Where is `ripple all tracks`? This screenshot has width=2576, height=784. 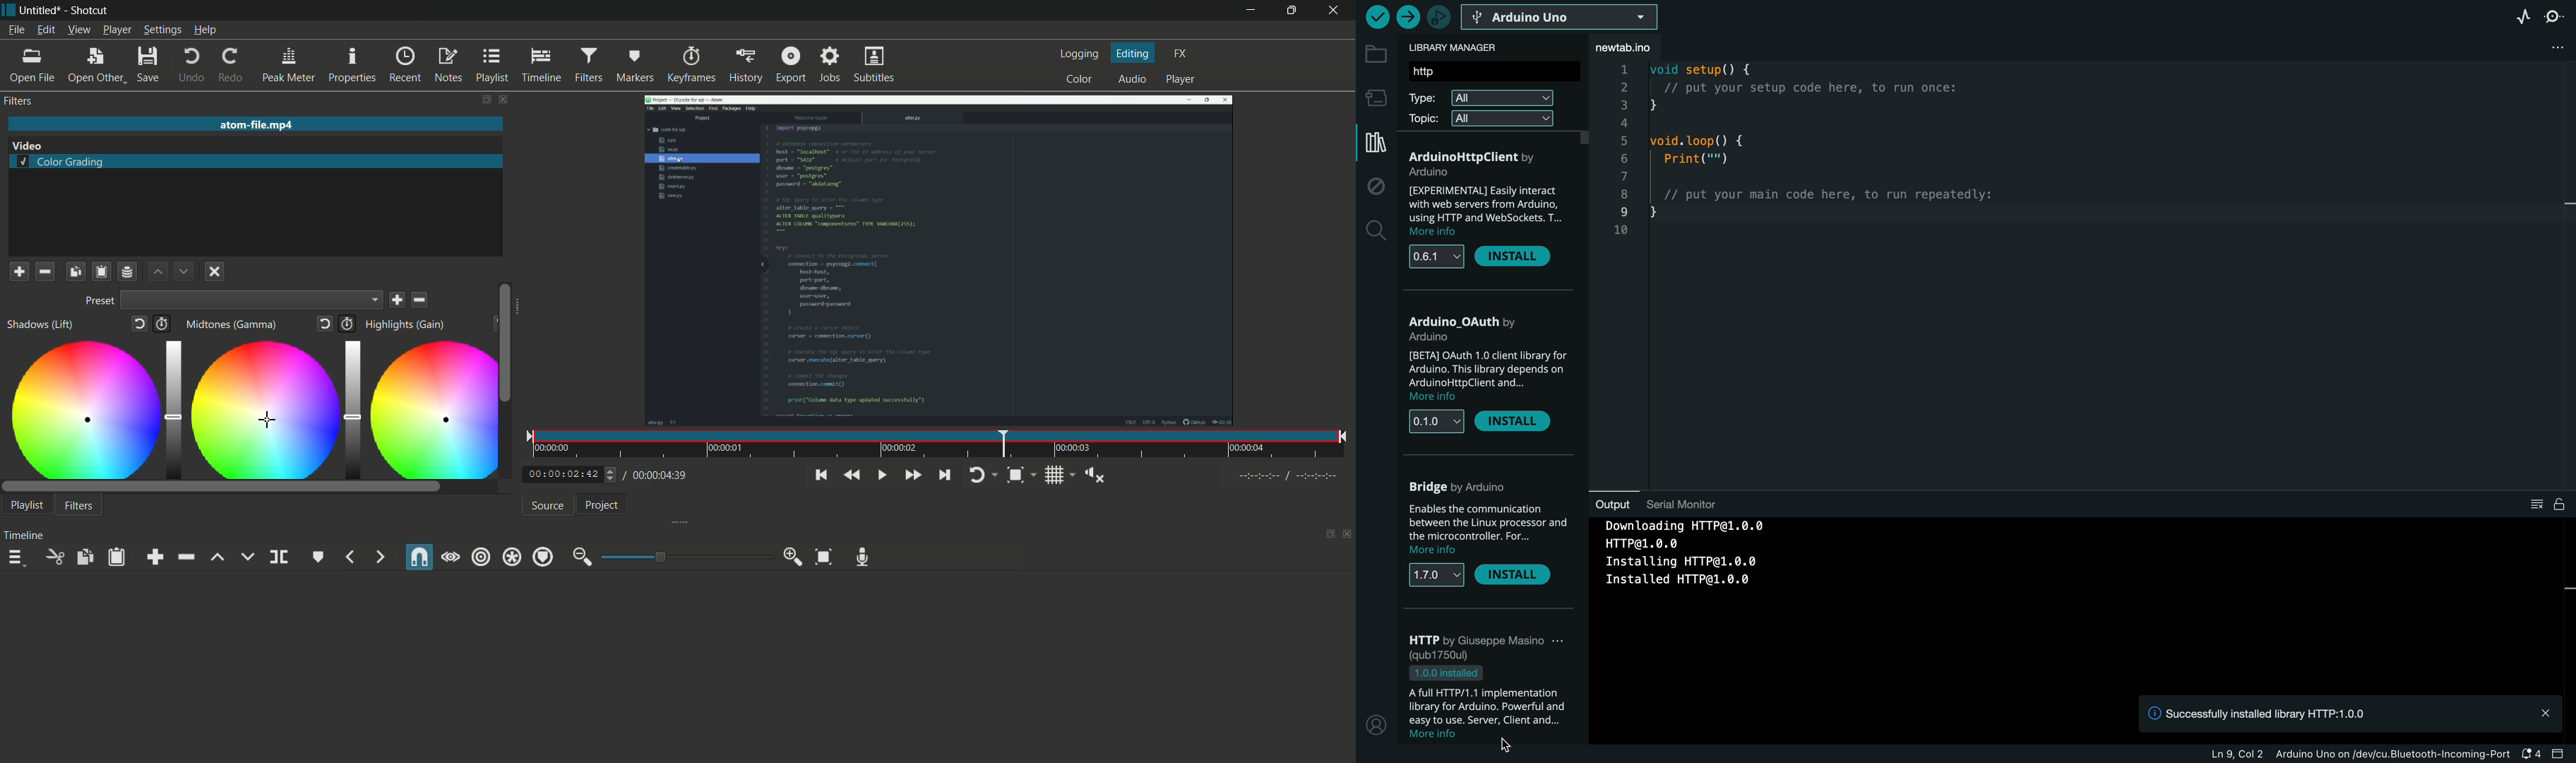
ripple all tracks is located at coordinates (511, 558).